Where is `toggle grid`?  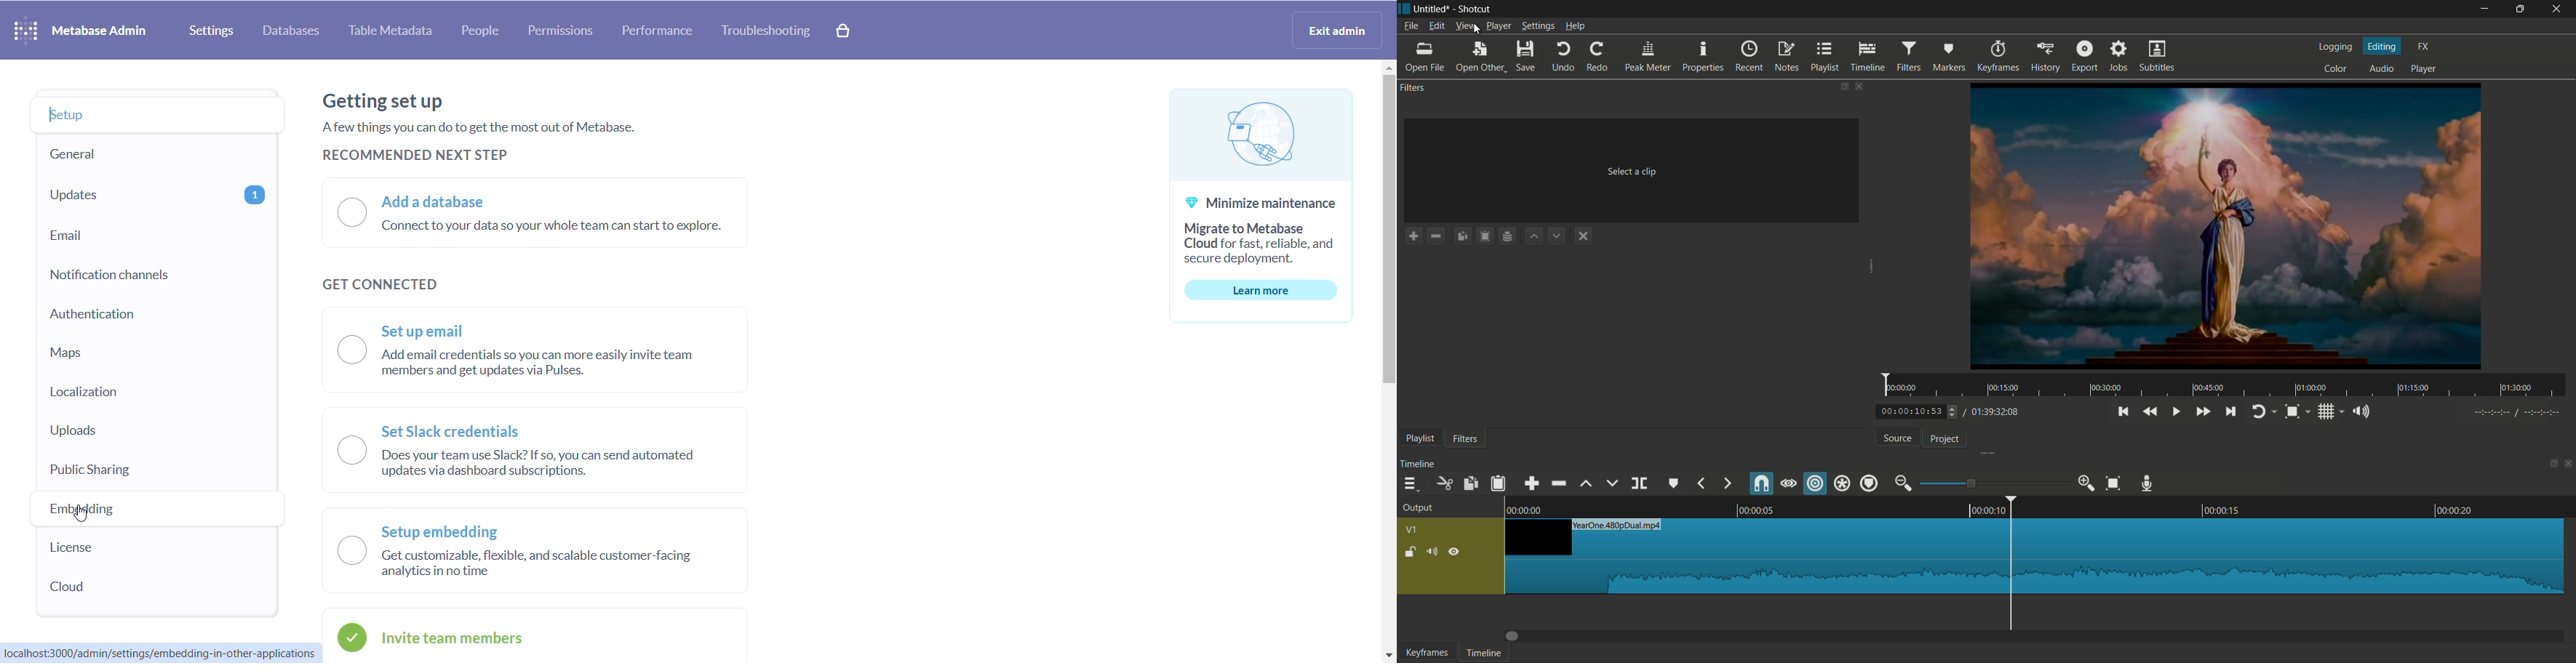 toggle grid is located at coordinates (2327, 412).